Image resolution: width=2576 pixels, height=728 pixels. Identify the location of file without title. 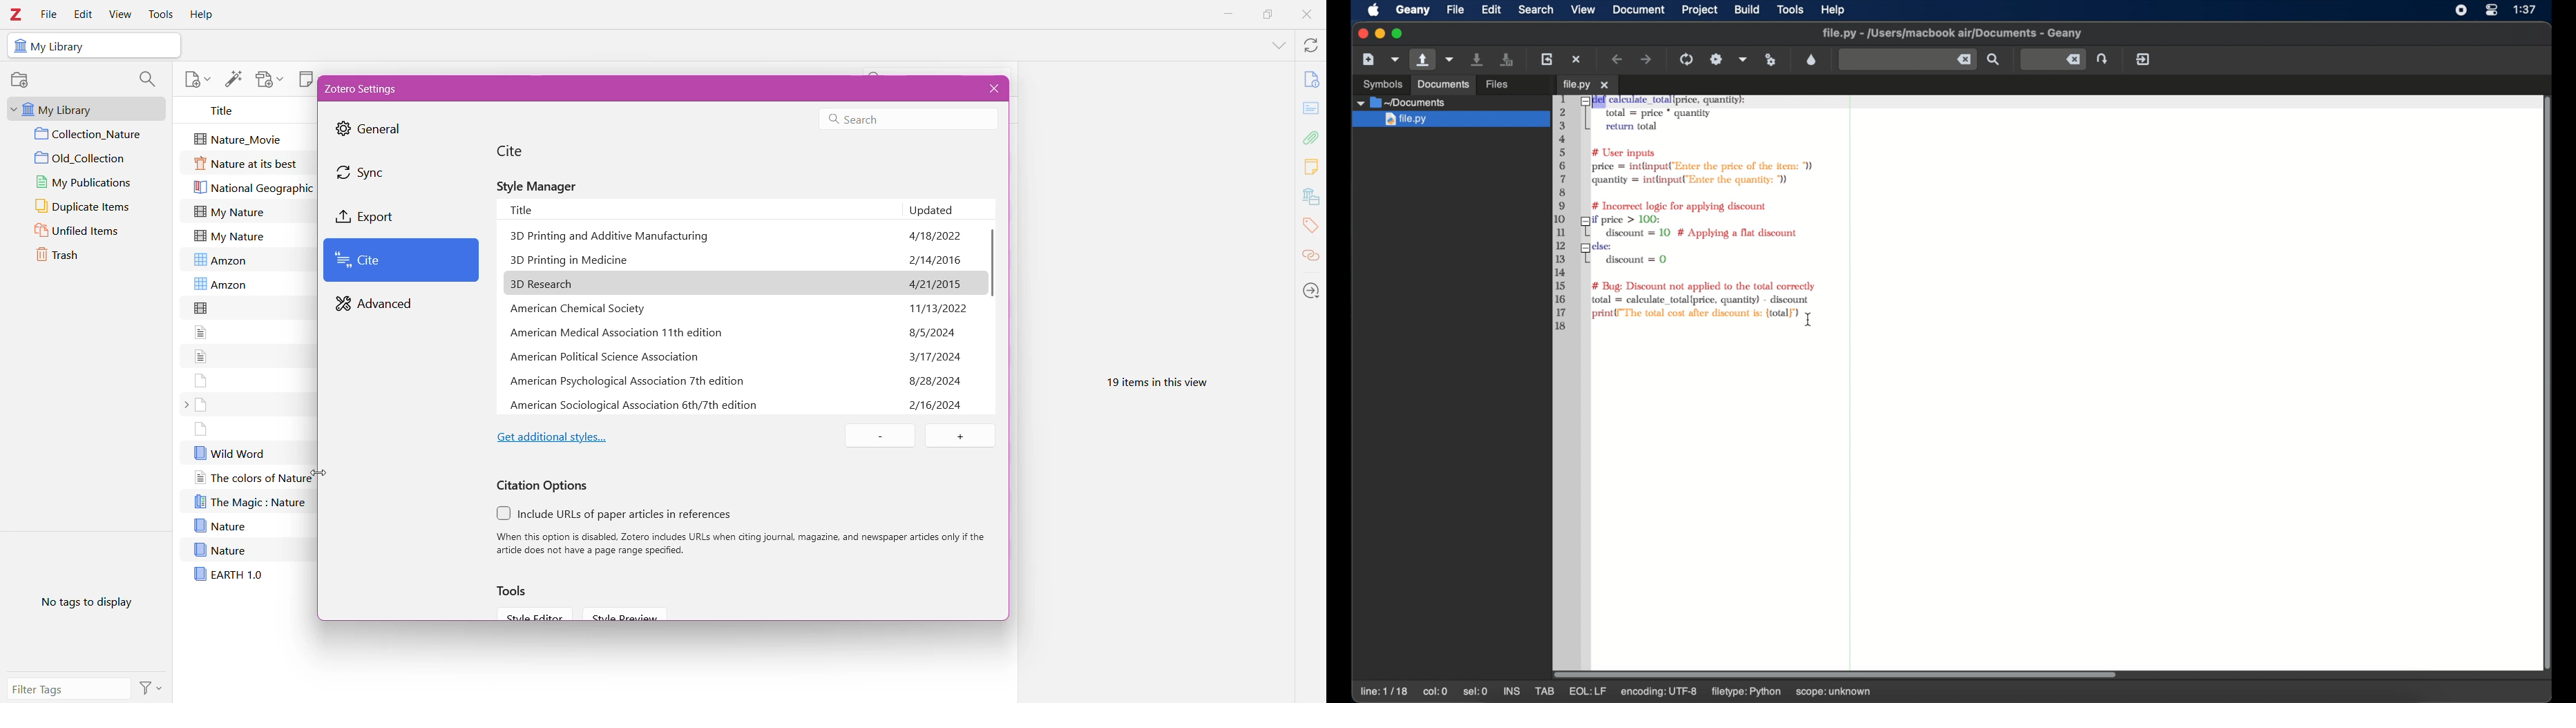
(202, 331).